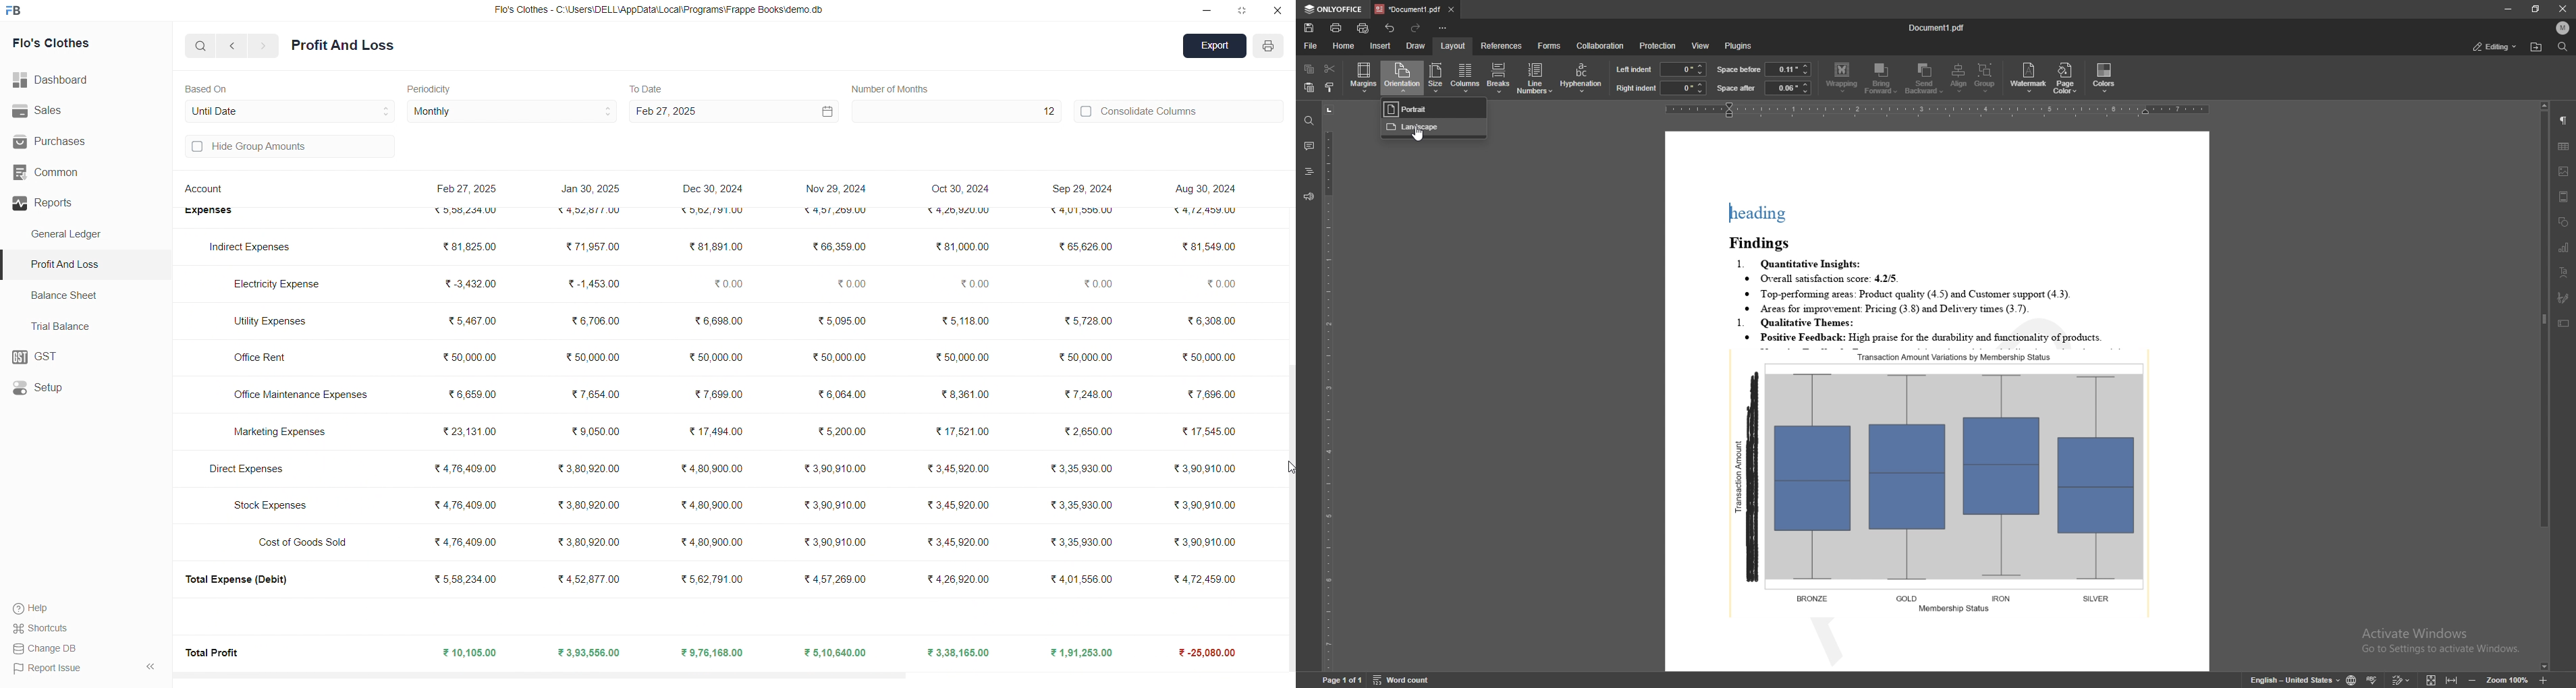 Image resolution: width=2576 pixels, height=700 pixels. What do you see at coordinates (1074, 652) in the screenshot?
I see `₹1,91,253.00` at bounding box center [1074, 652].